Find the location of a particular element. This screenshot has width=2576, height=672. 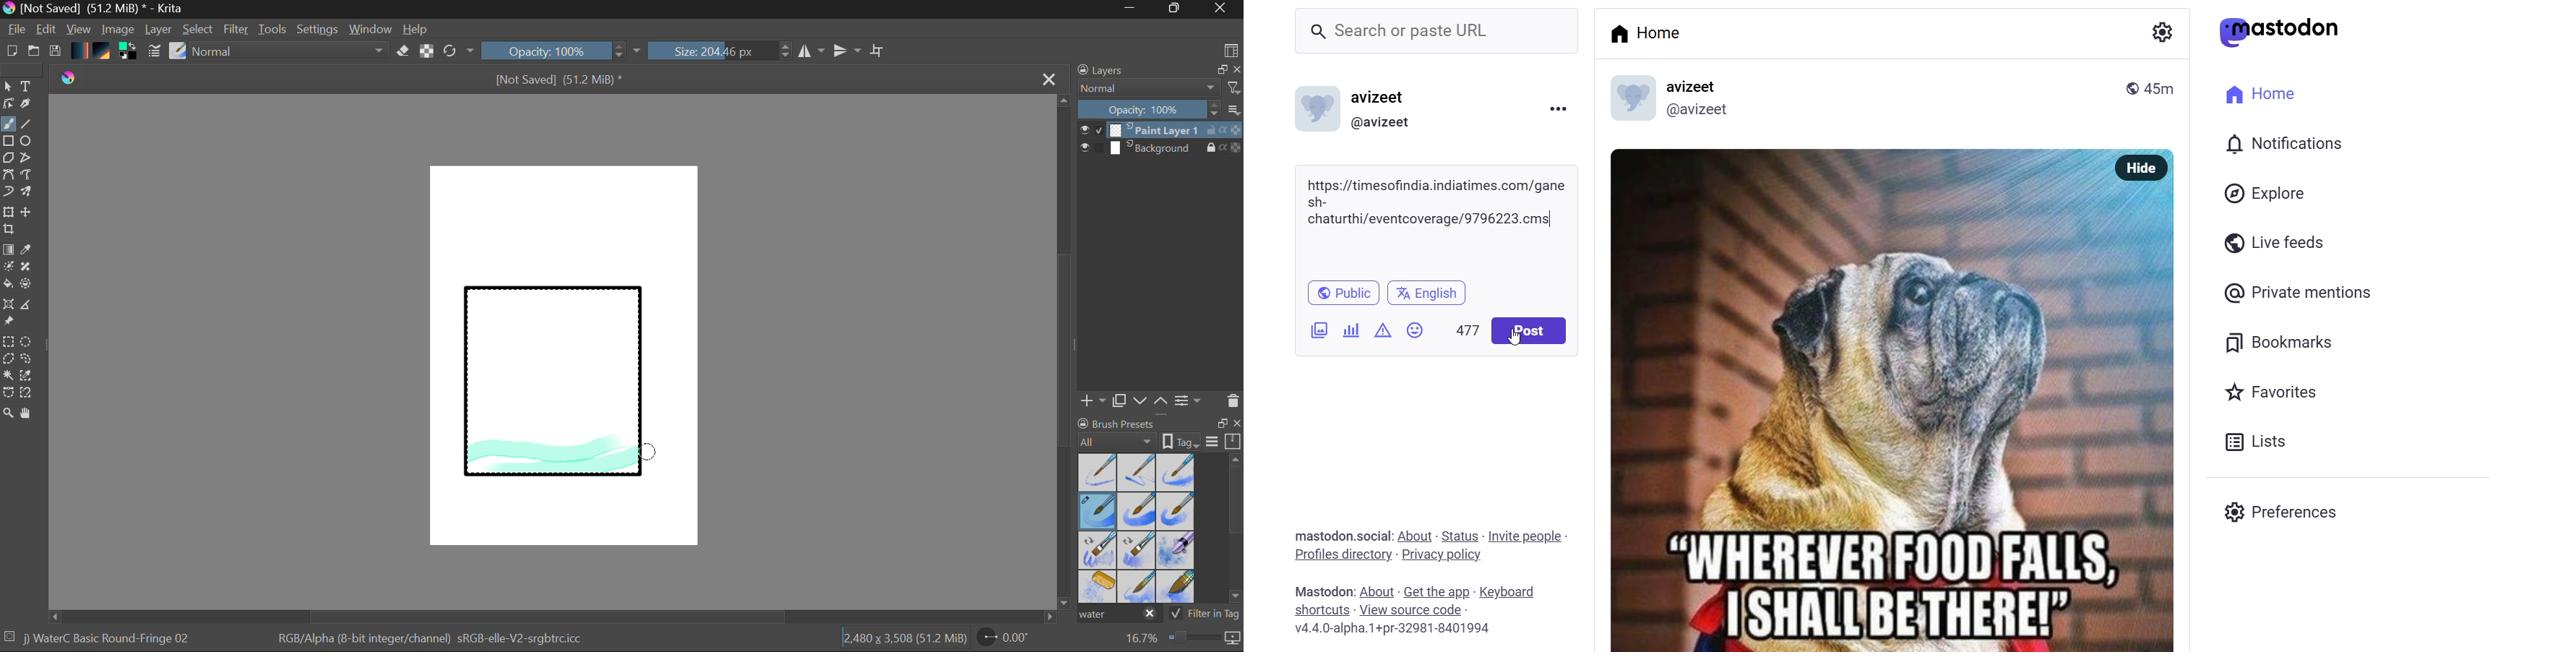

Window is located at coordinates (373, 29).